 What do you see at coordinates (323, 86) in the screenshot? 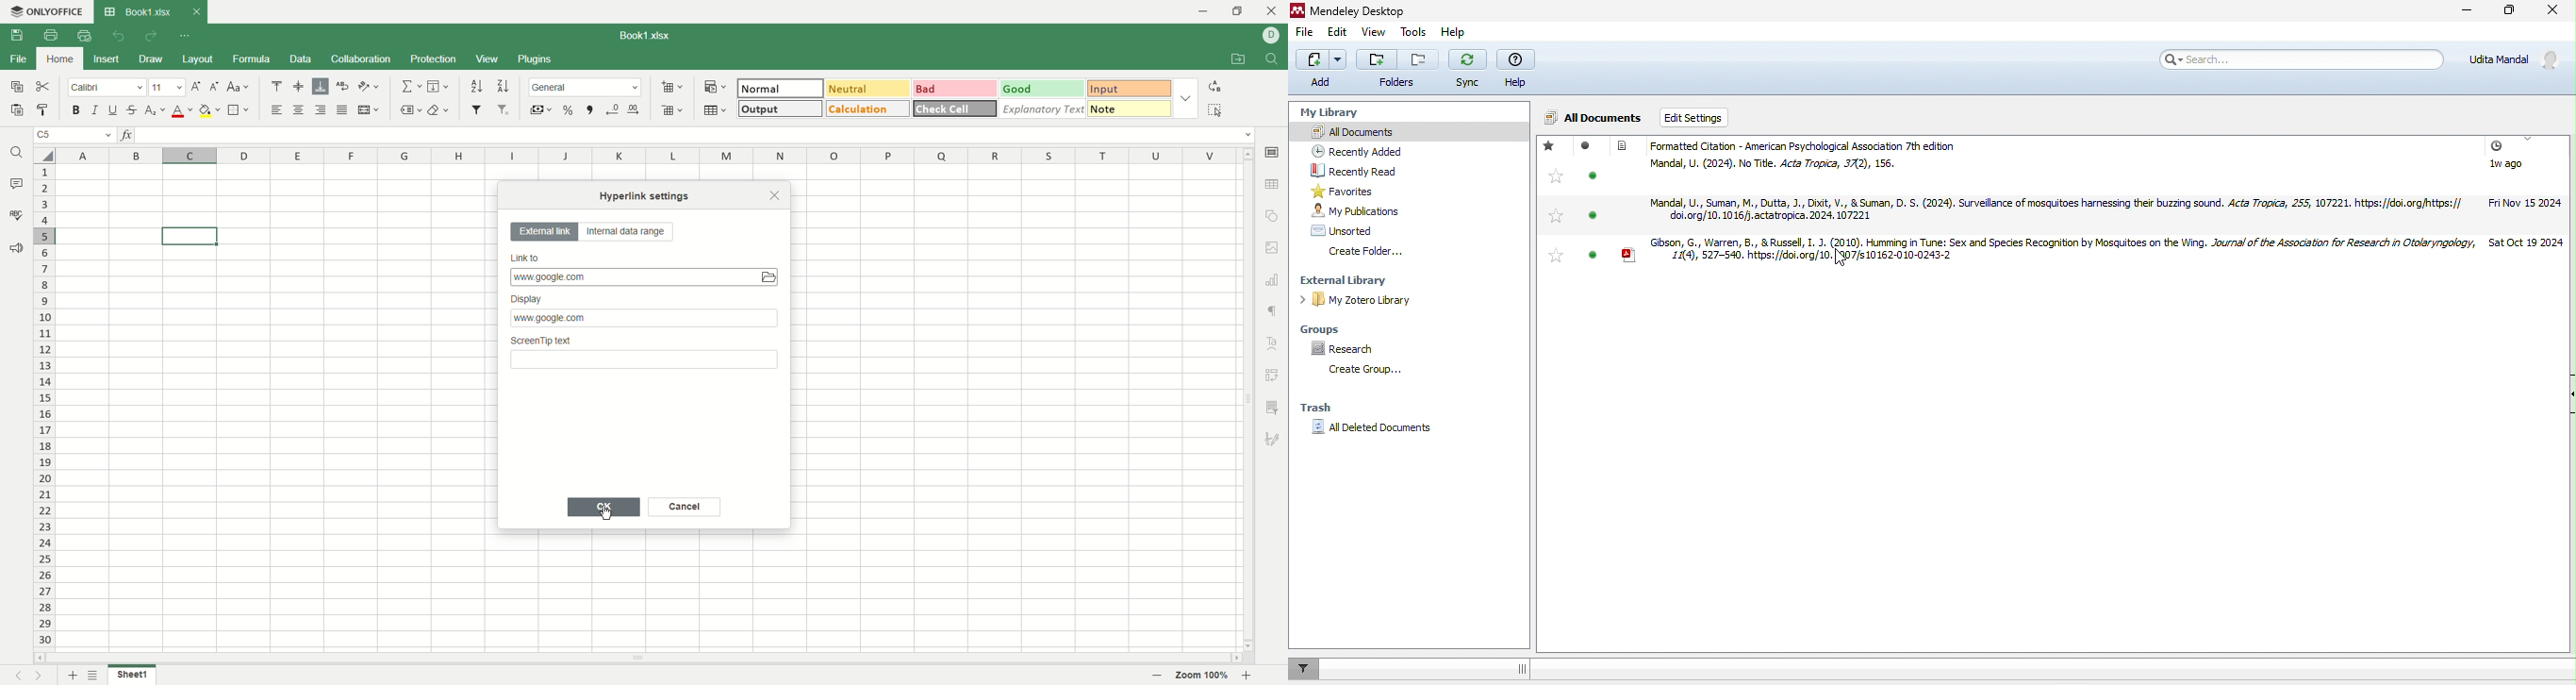
I see `align bottom` at bounding box center [323, 86].